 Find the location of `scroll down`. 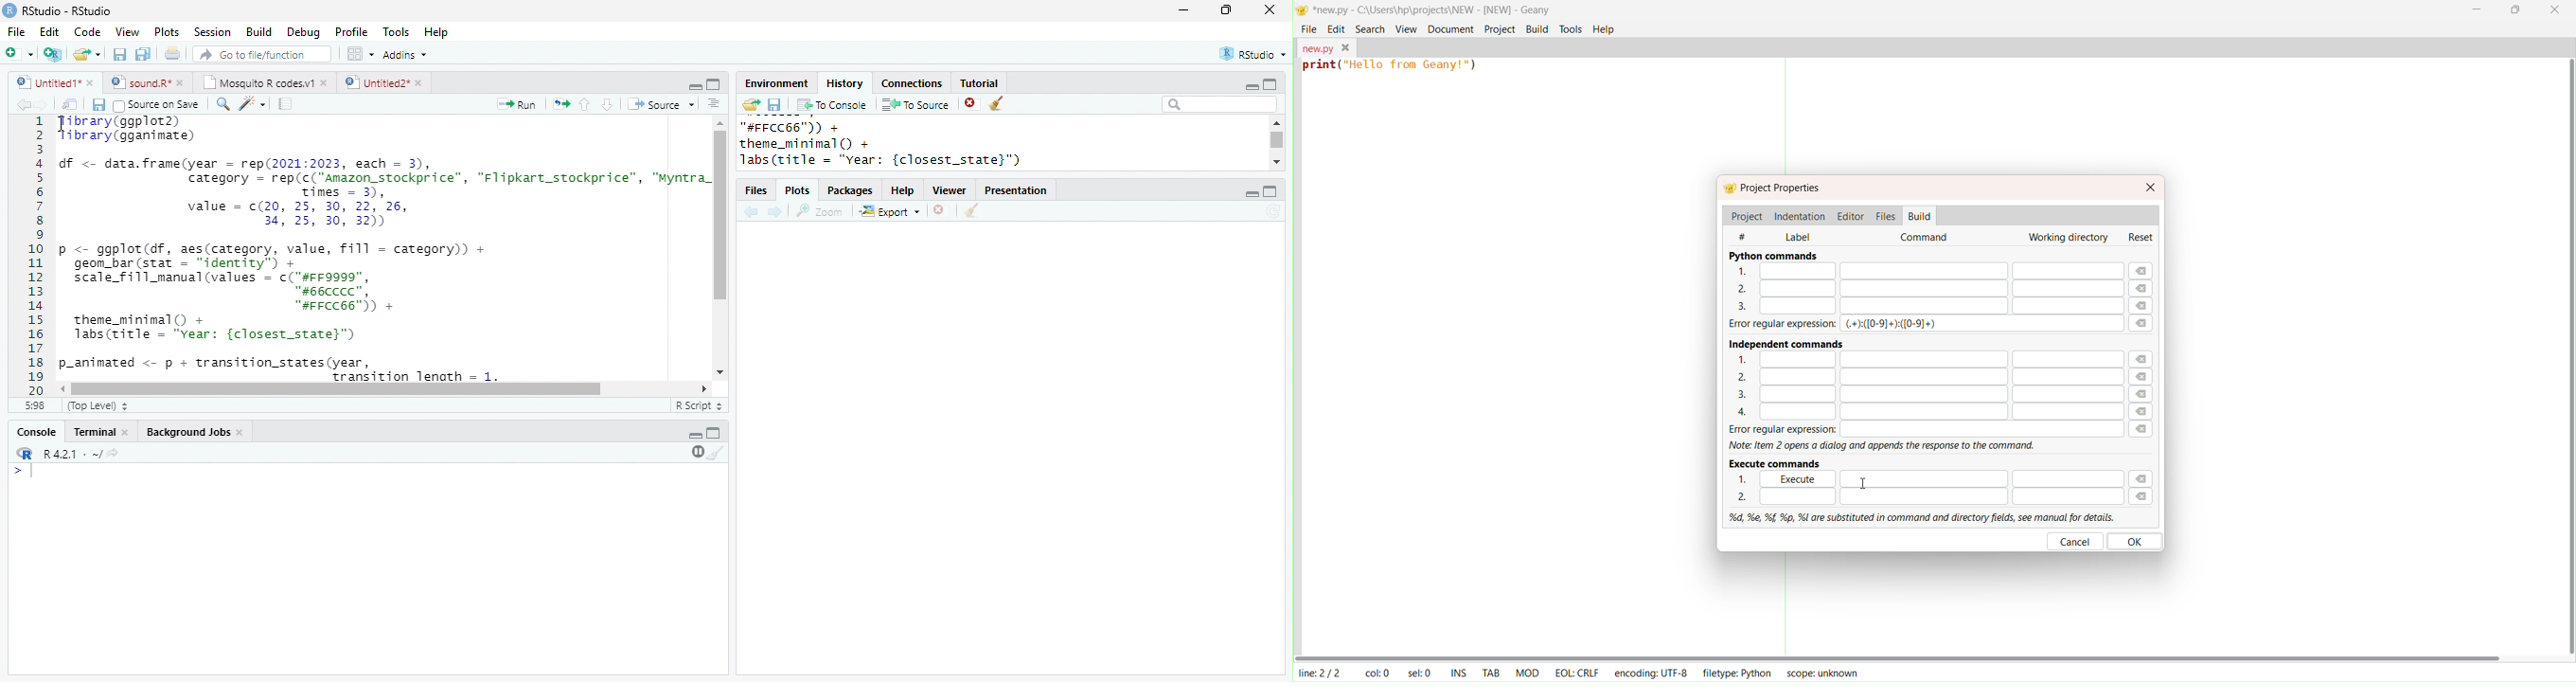

scroll down is located at coordinates (720, 372).